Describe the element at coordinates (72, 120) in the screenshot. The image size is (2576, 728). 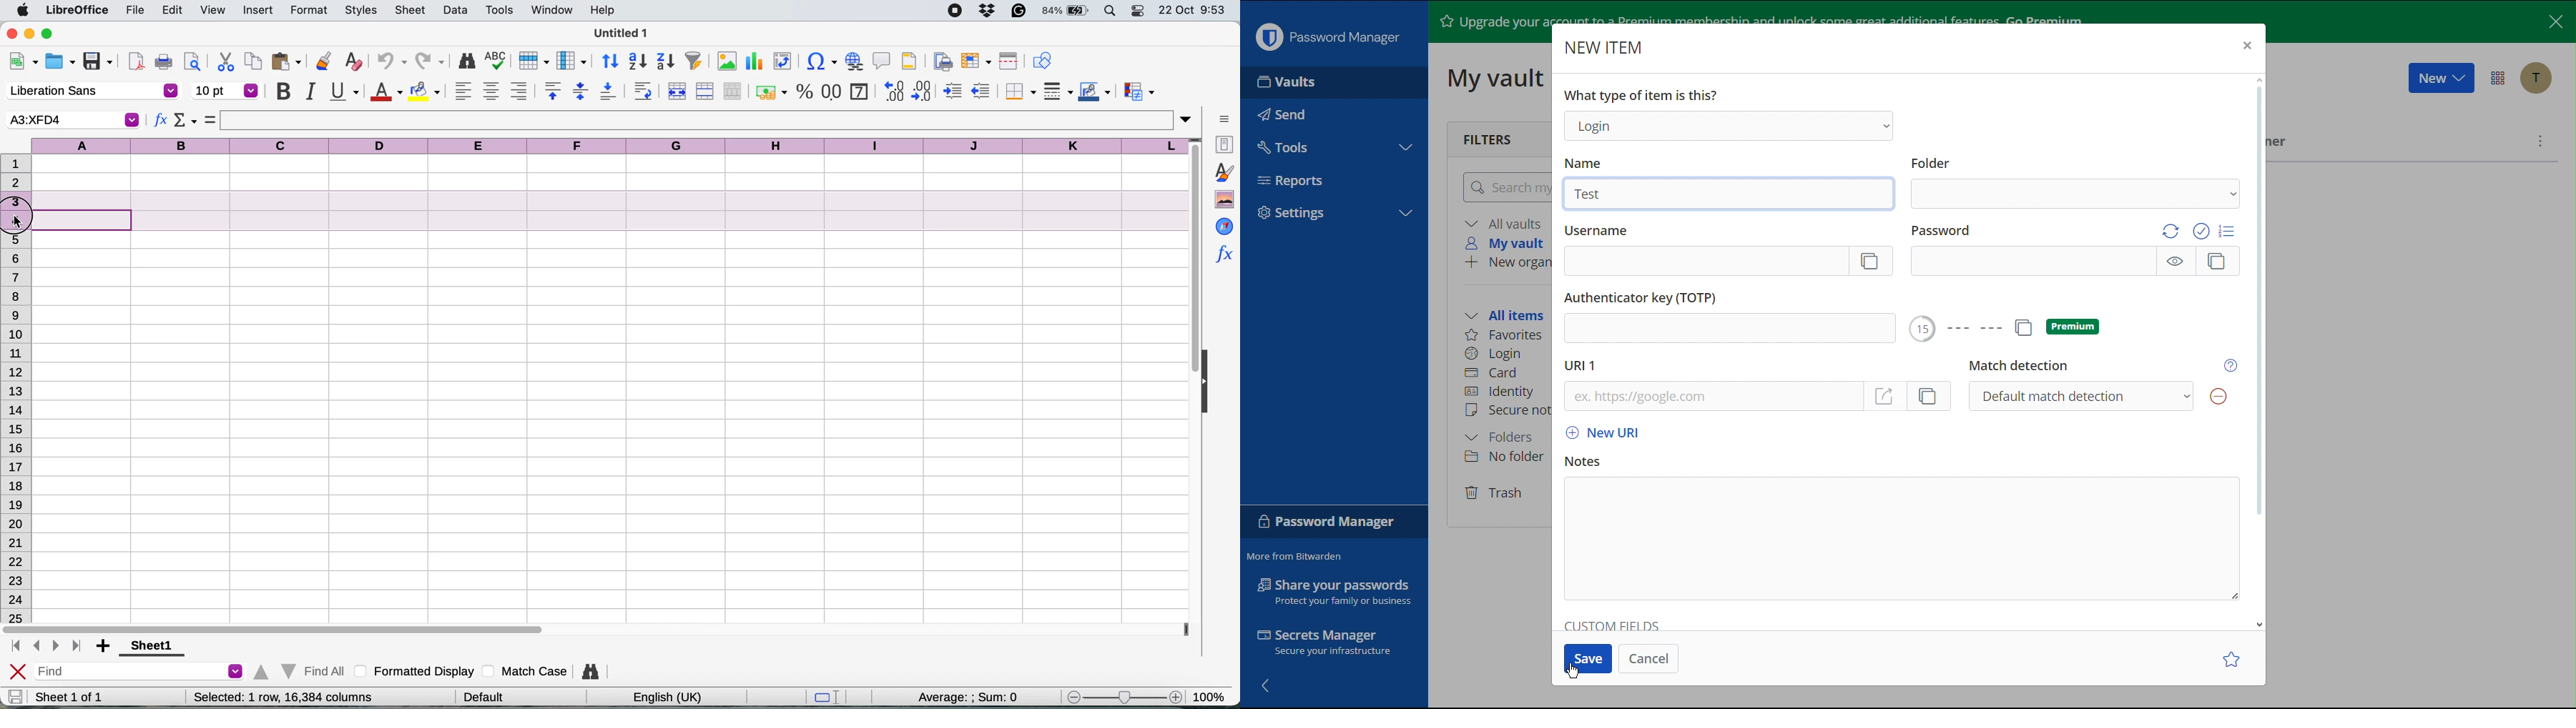
I see `selected cell` at that location.